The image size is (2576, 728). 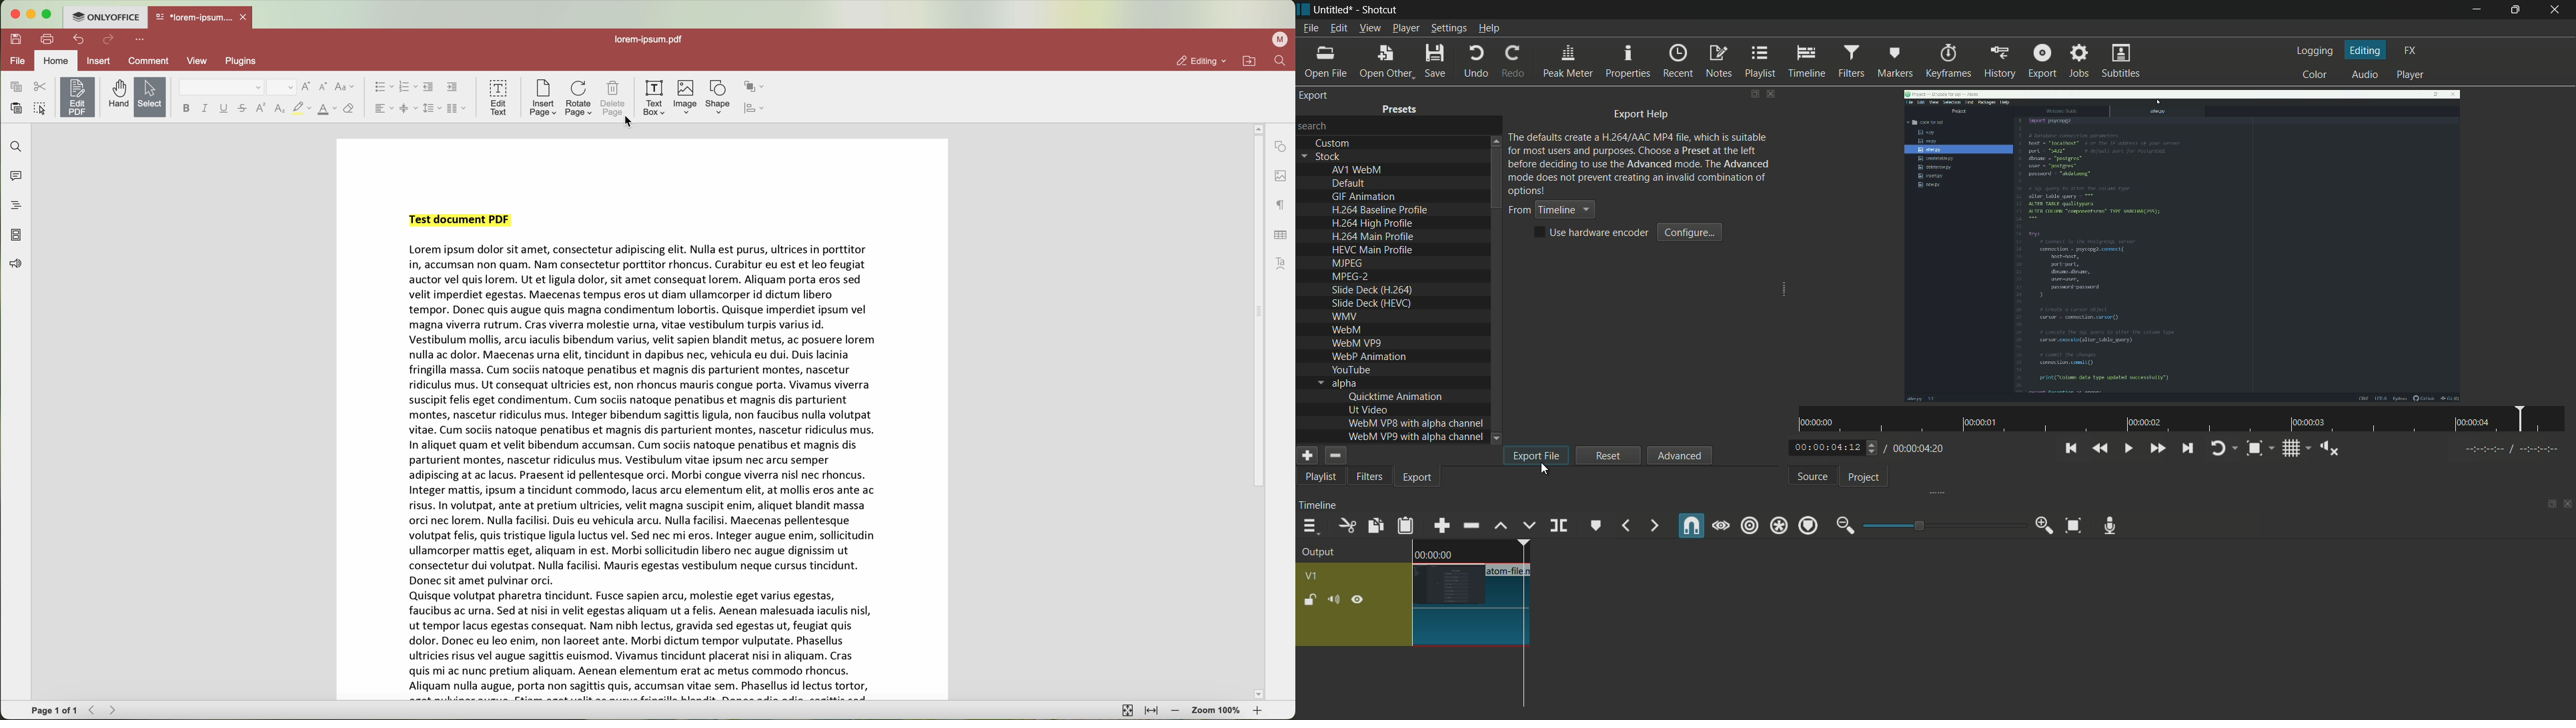 I want to click on change layout, so click(x=1754, y=94).